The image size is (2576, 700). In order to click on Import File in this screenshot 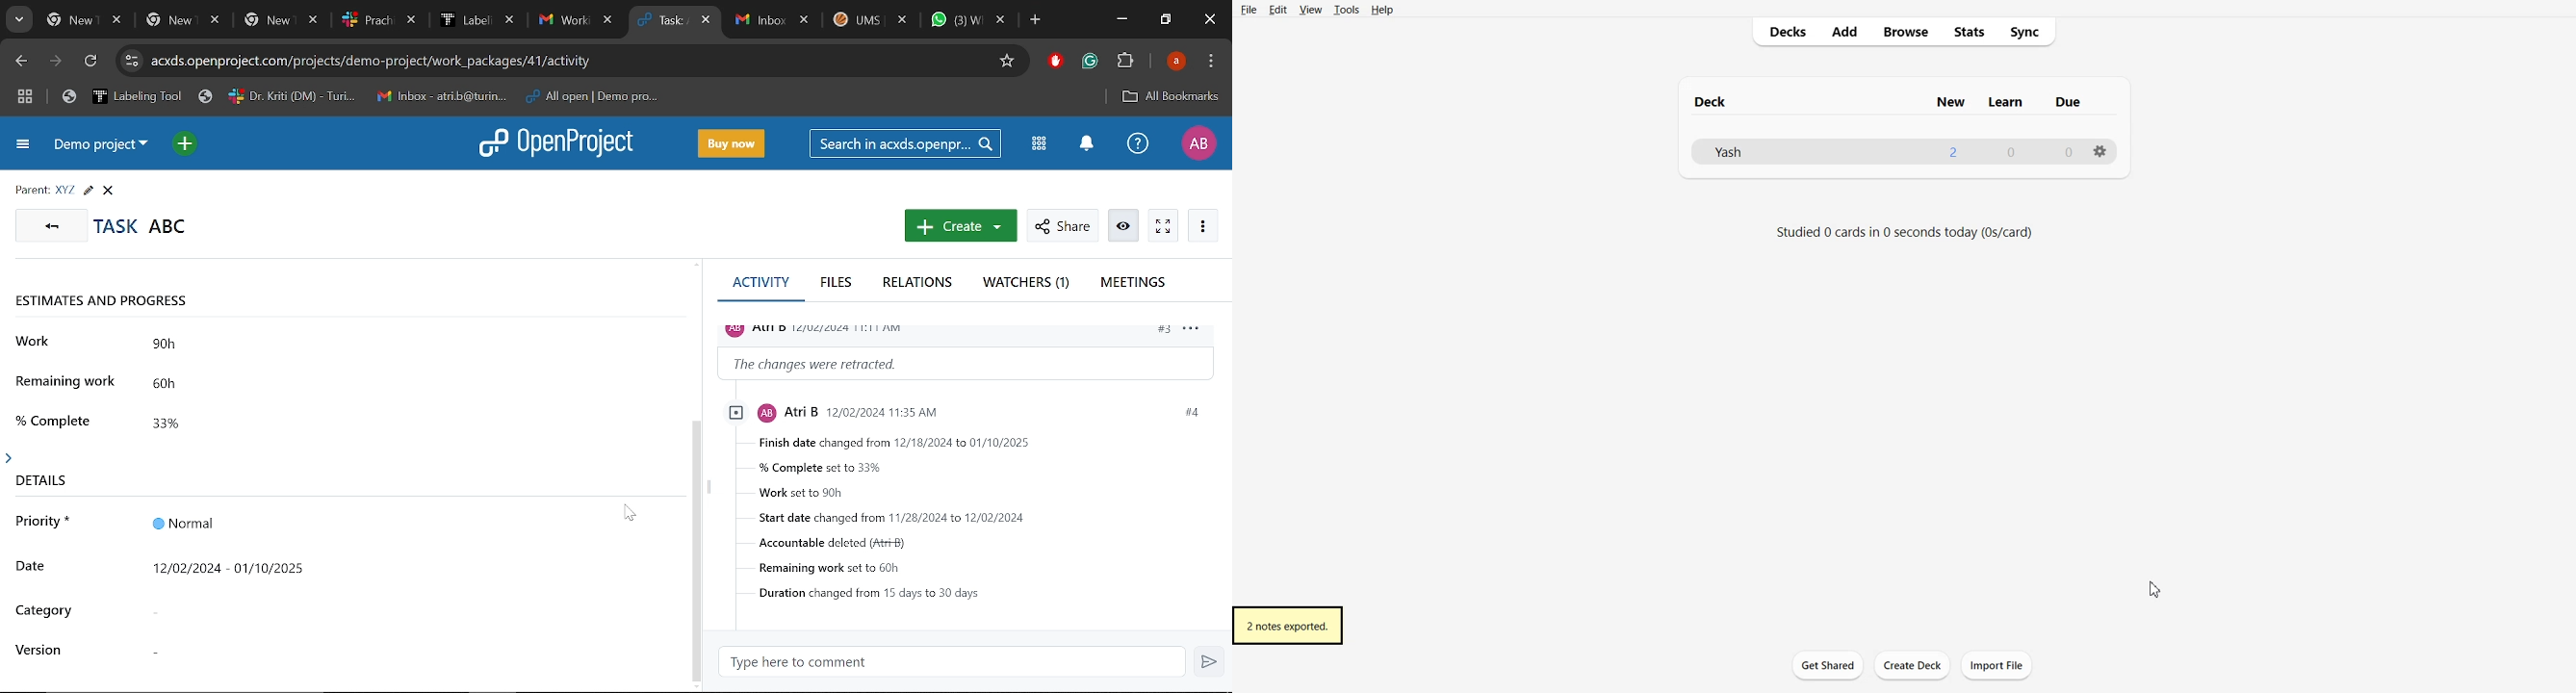, I will do `click(1997, 664)`.